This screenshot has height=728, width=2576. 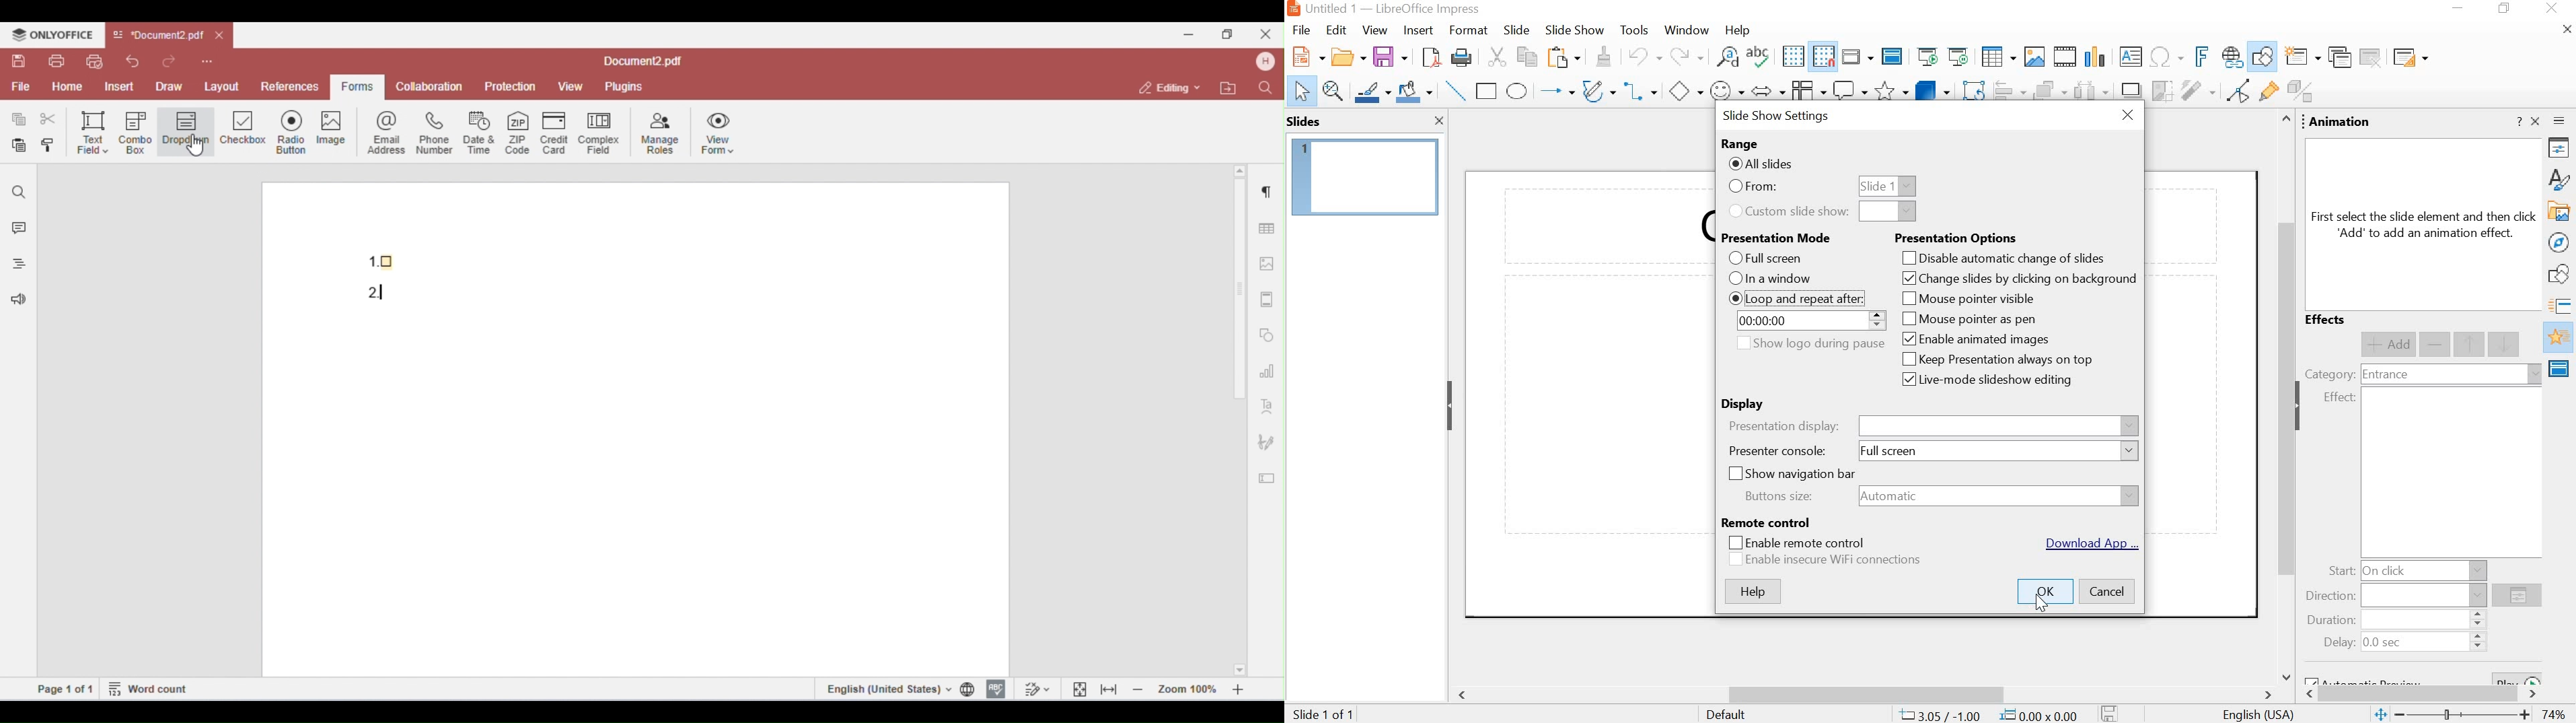 I want to click on help about this sidebar deck, so click(x=2518, y=121).